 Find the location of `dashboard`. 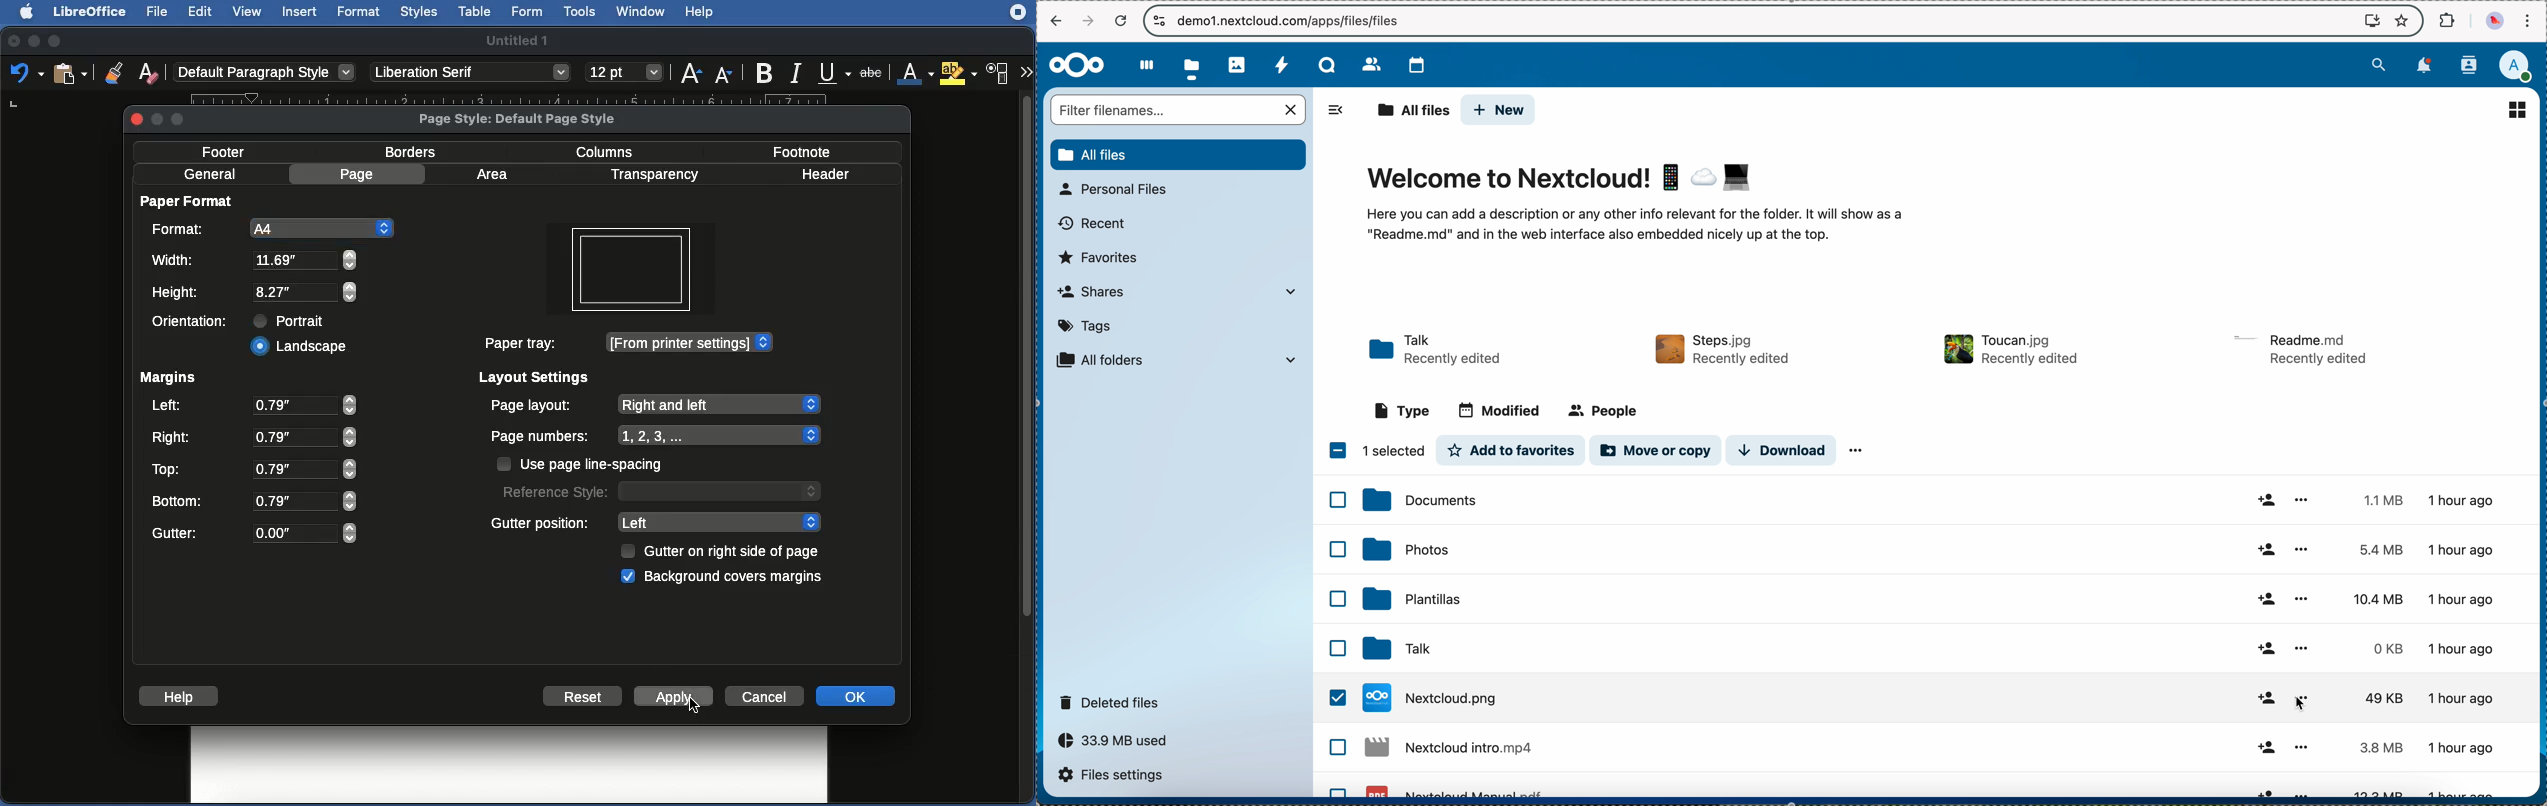

dashboard is located at coordinates (1144, 63).